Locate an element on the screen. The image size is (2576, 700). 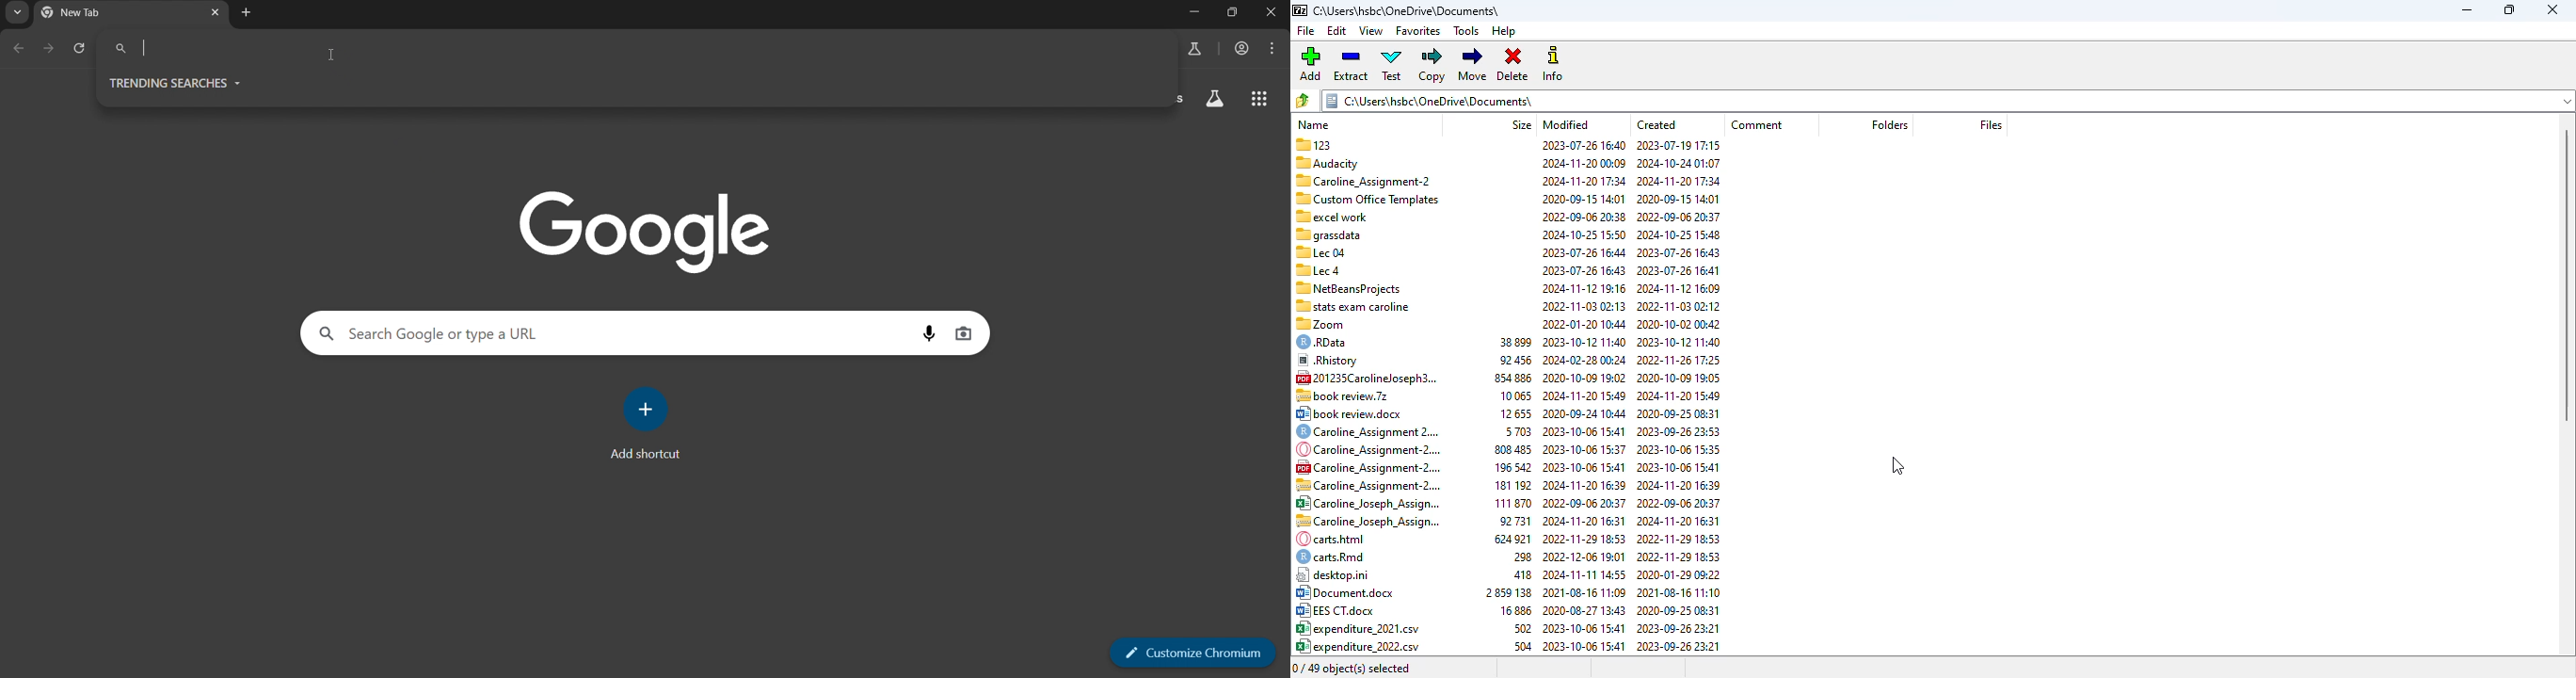
Maximize is located at coordinates (1234, 14).